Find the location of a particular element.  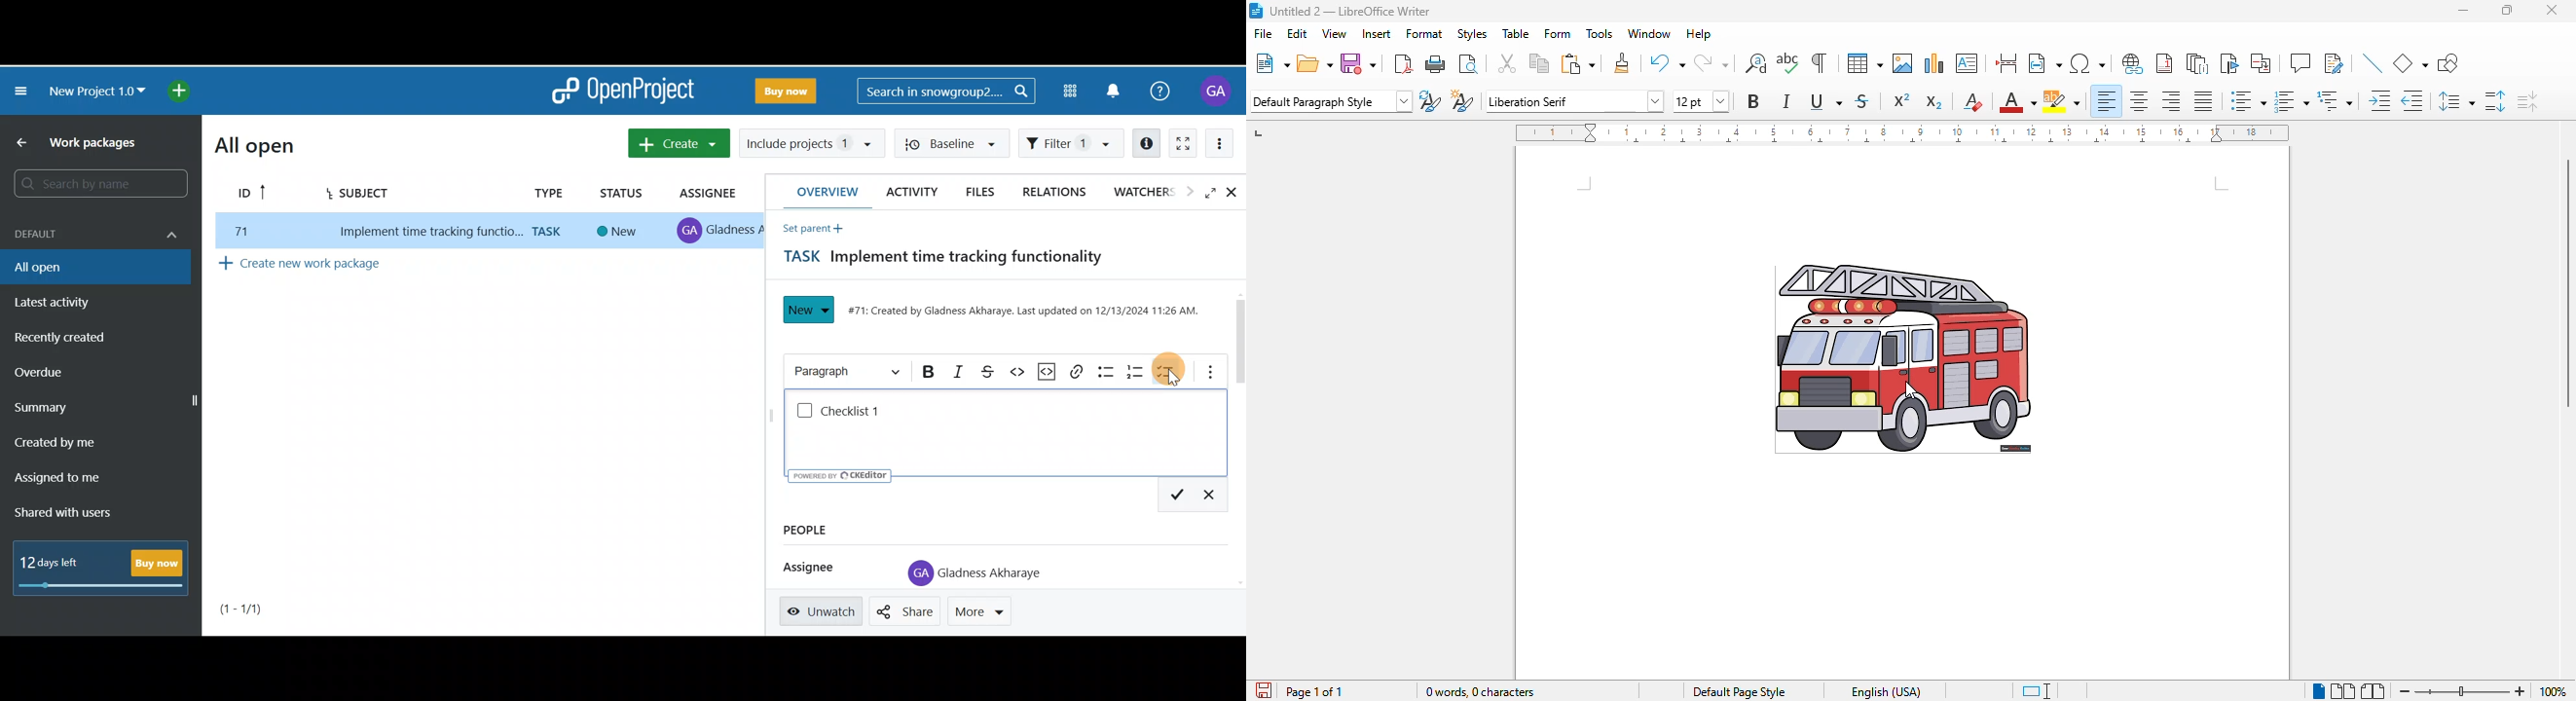

insert image is located at coordinates (1903, 63).